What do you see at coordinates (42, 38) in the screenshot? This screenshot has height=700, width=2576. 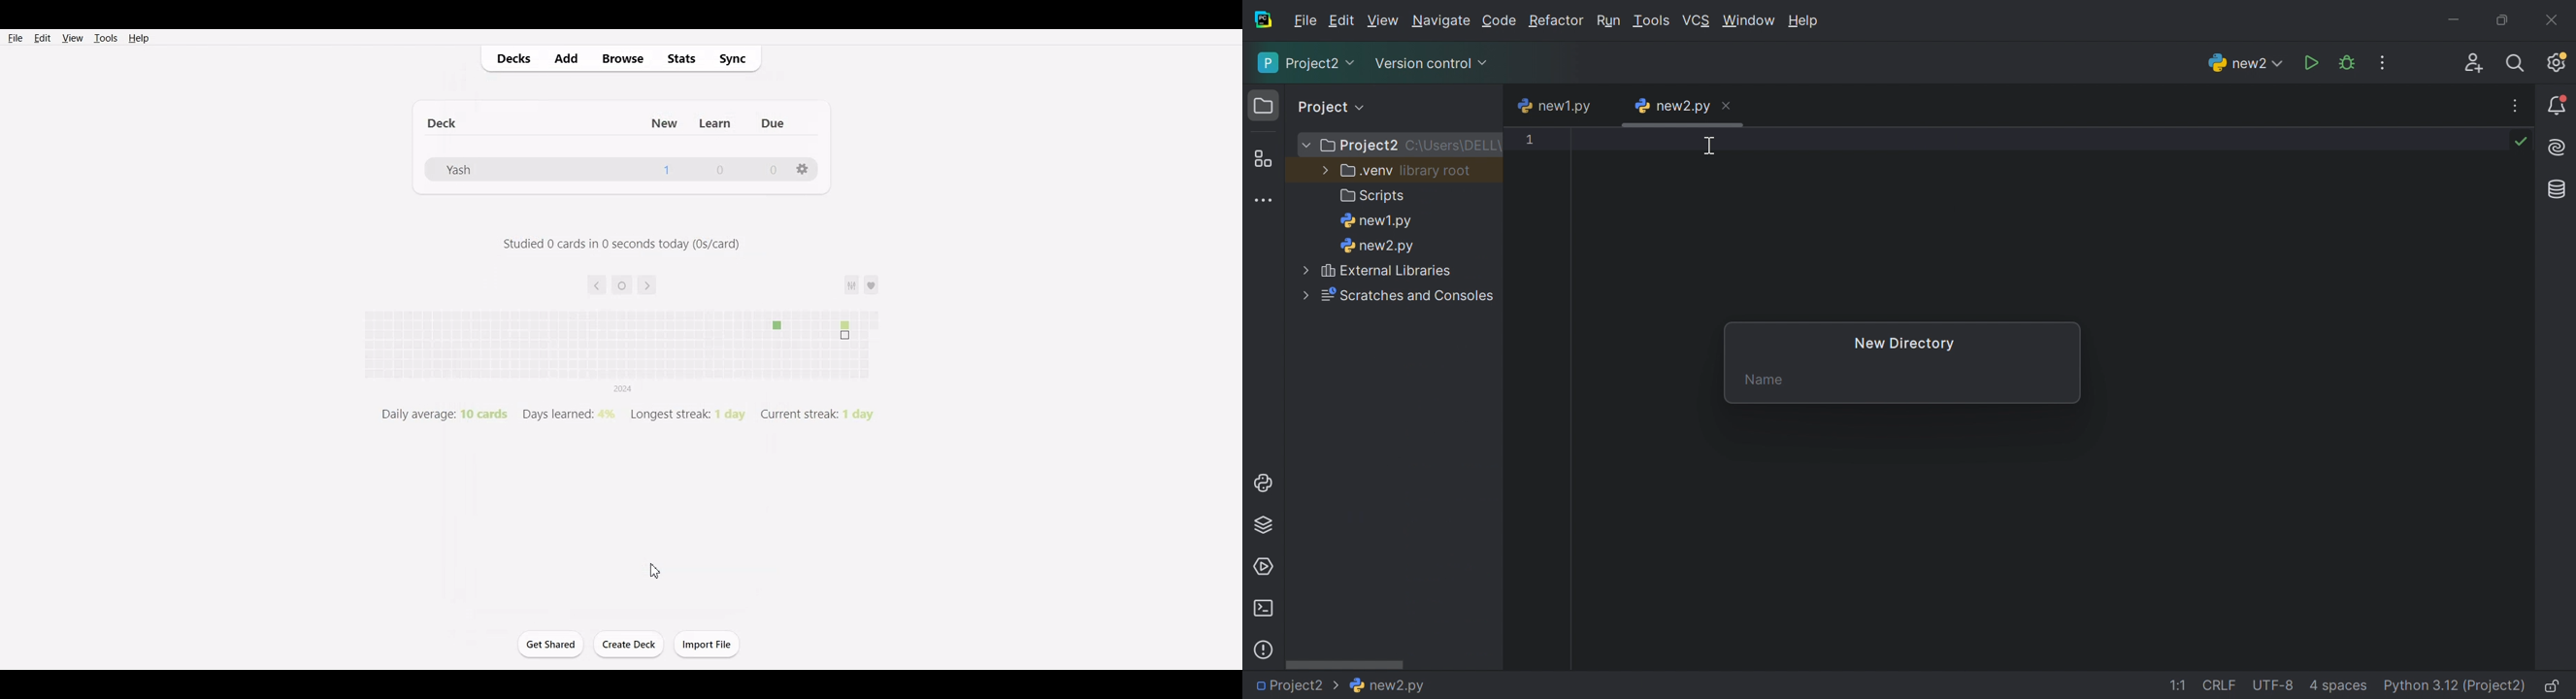 I see `Edit` at bounding box center [42, 38].